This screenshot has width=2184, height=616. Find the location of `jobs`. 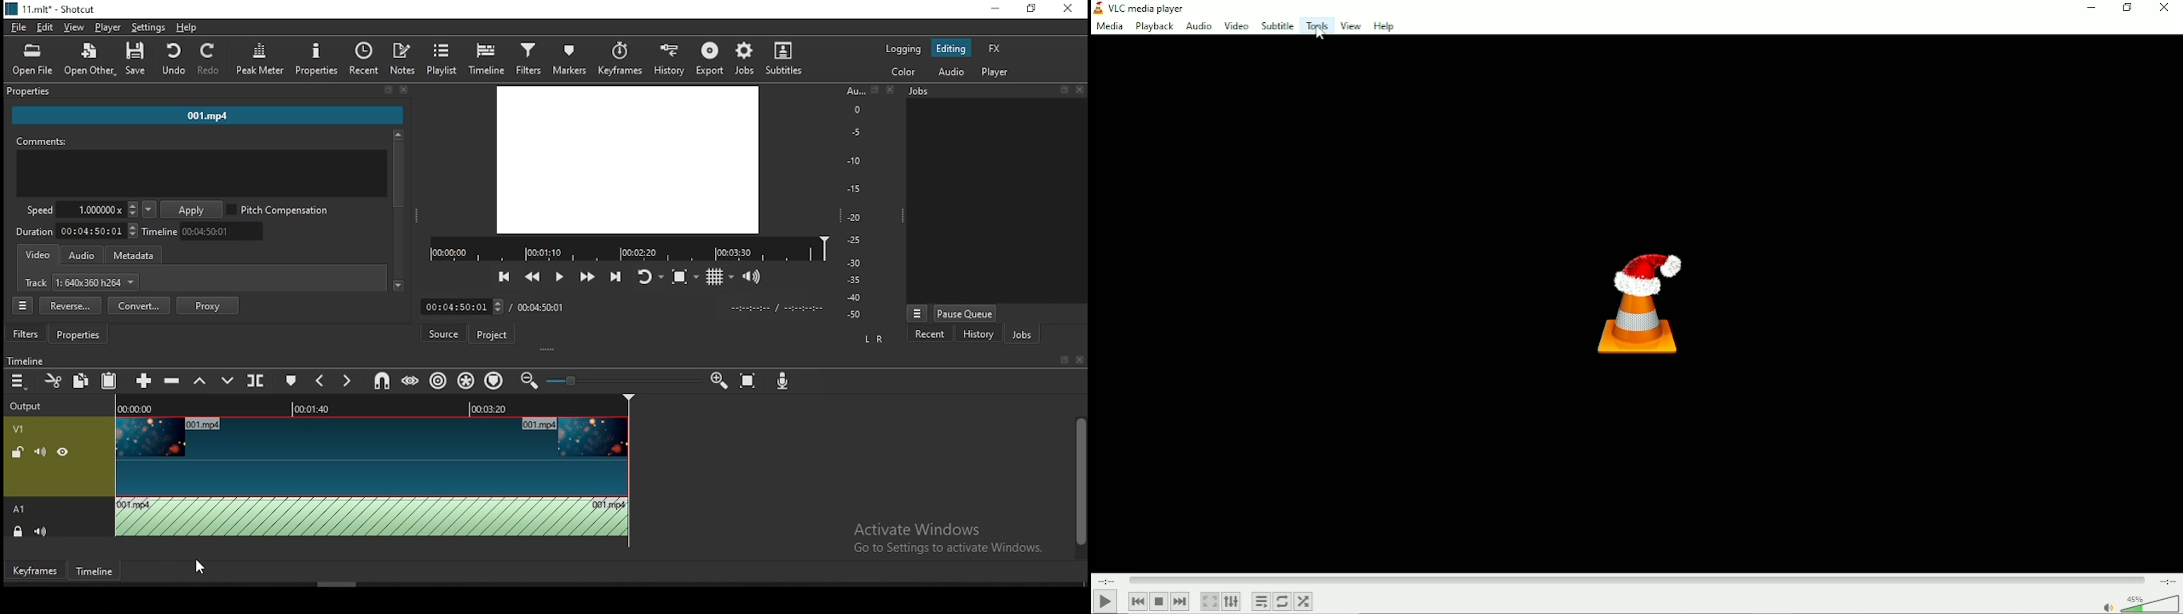

jobs is located at coordinates (997, 90).